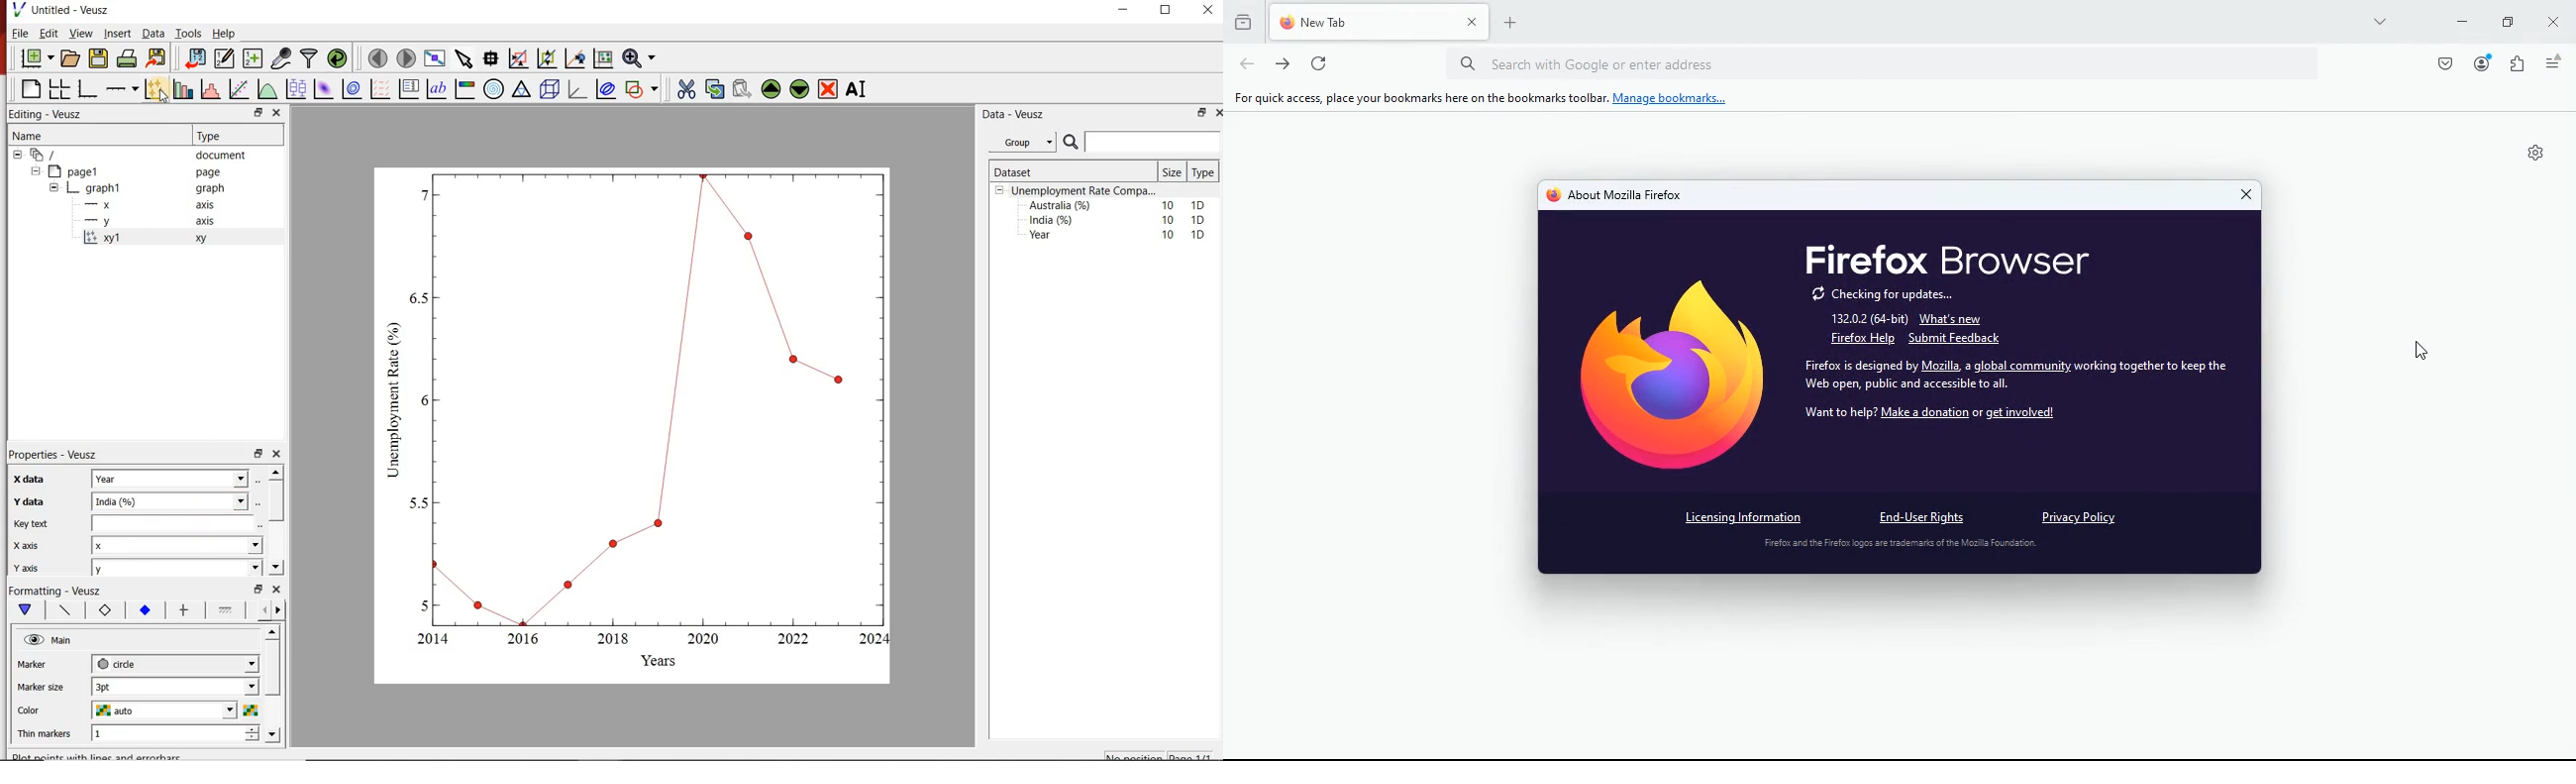  What do you see at coordinates (36, 566) in the screenshot?
I see `y axis` at bounding box center [36, 566].